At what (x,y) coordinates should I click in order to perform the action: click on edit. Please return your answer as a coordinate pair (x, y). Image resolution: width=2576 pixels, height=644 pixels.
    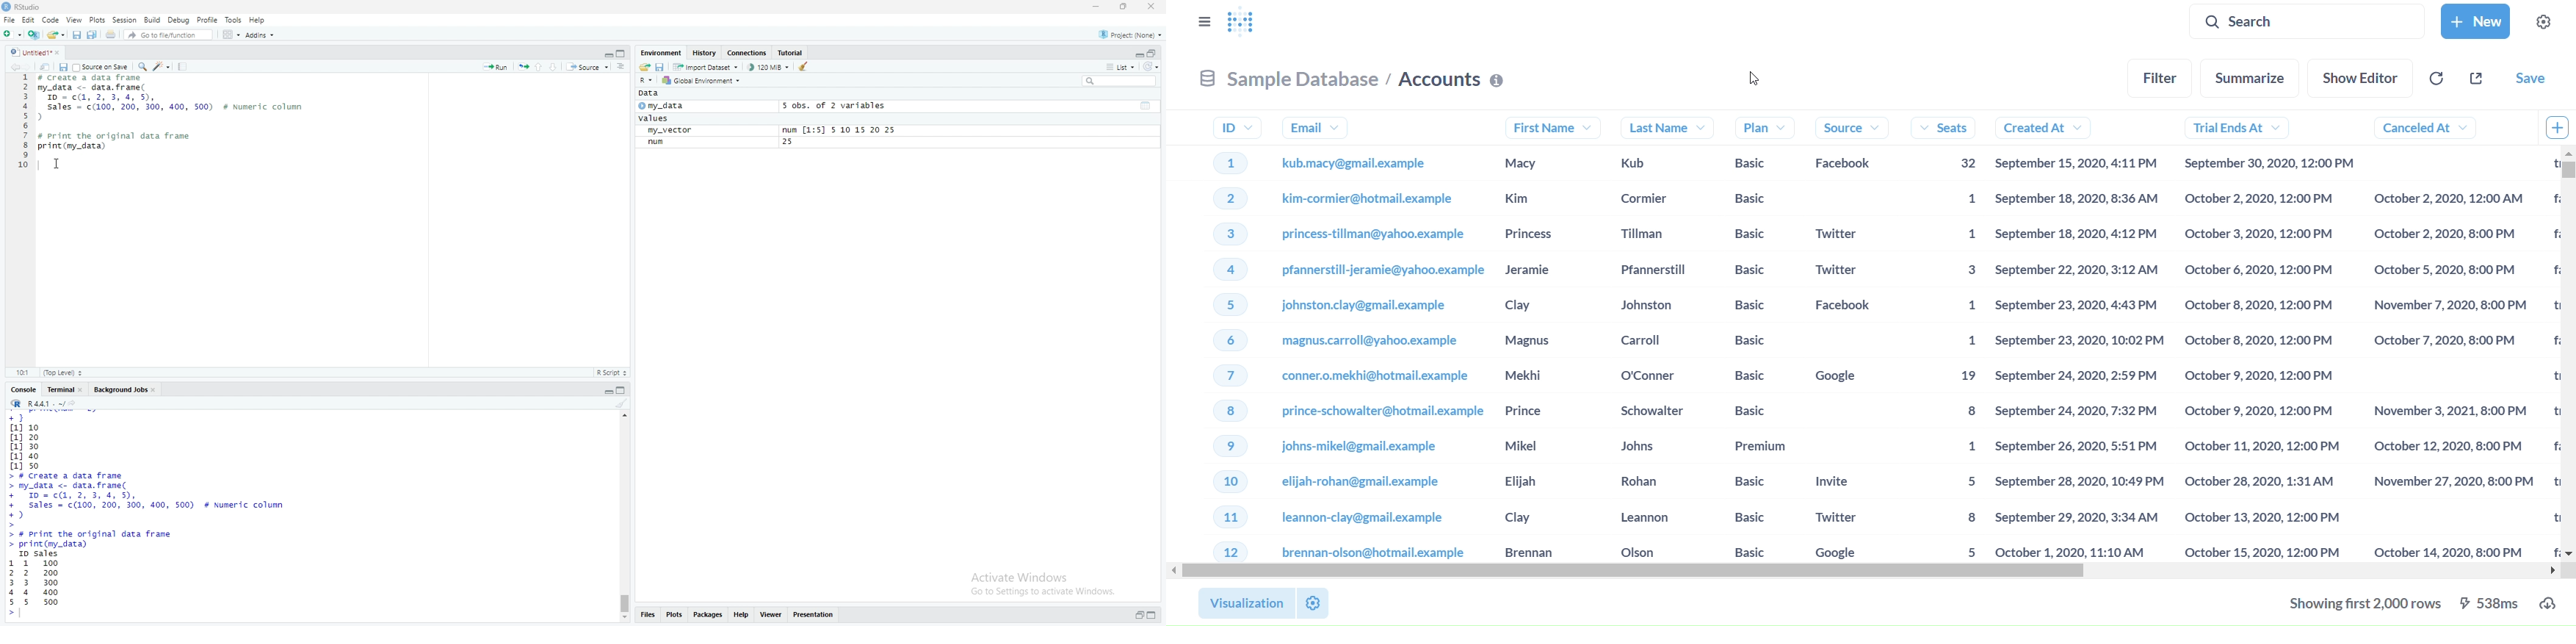
    Looking at the image, I should click on (29, 19).